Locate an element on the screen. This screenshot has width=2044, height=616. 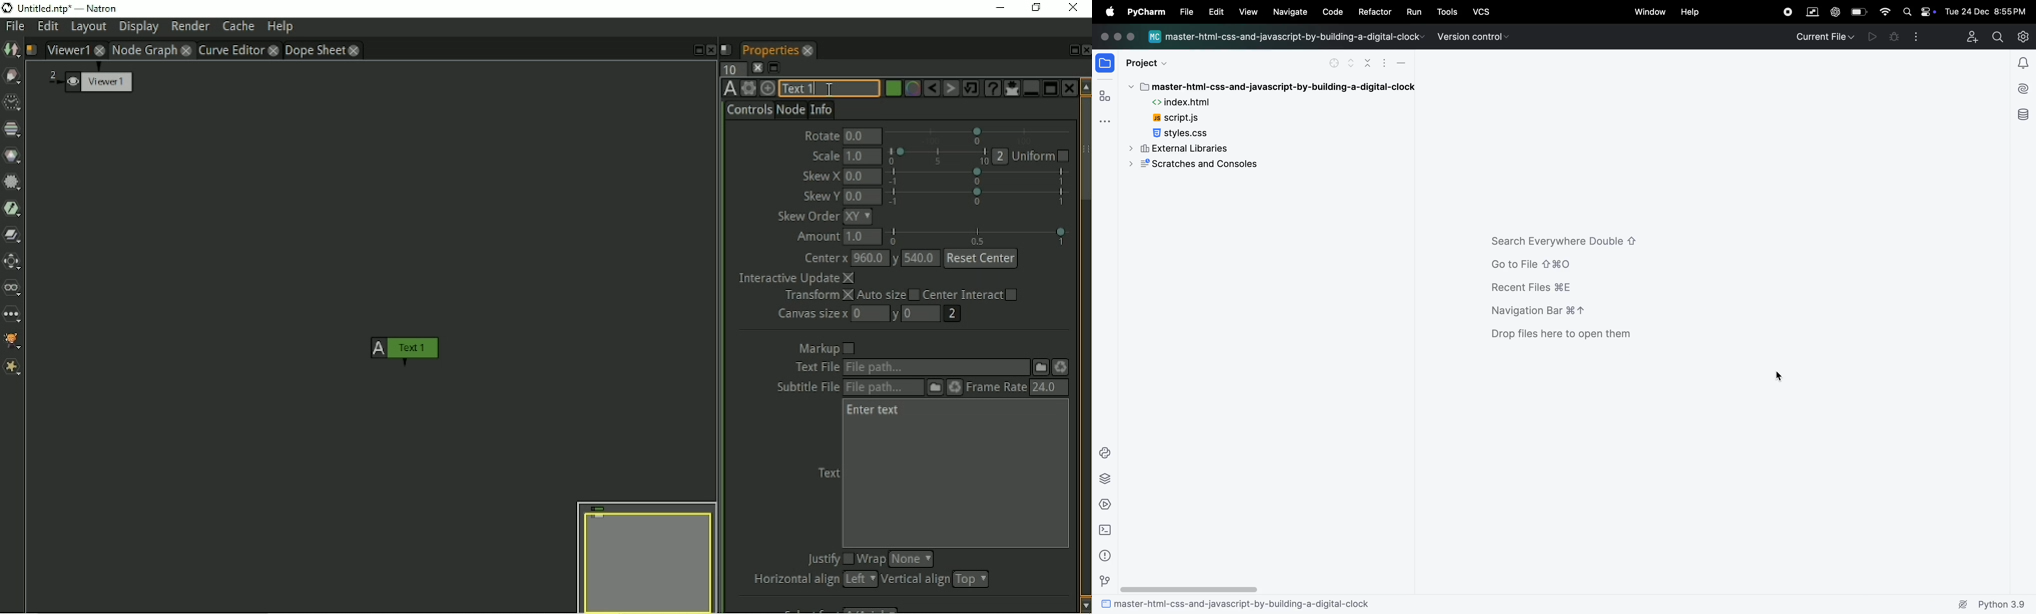
external libraries is located at coordinates (1180, 148).